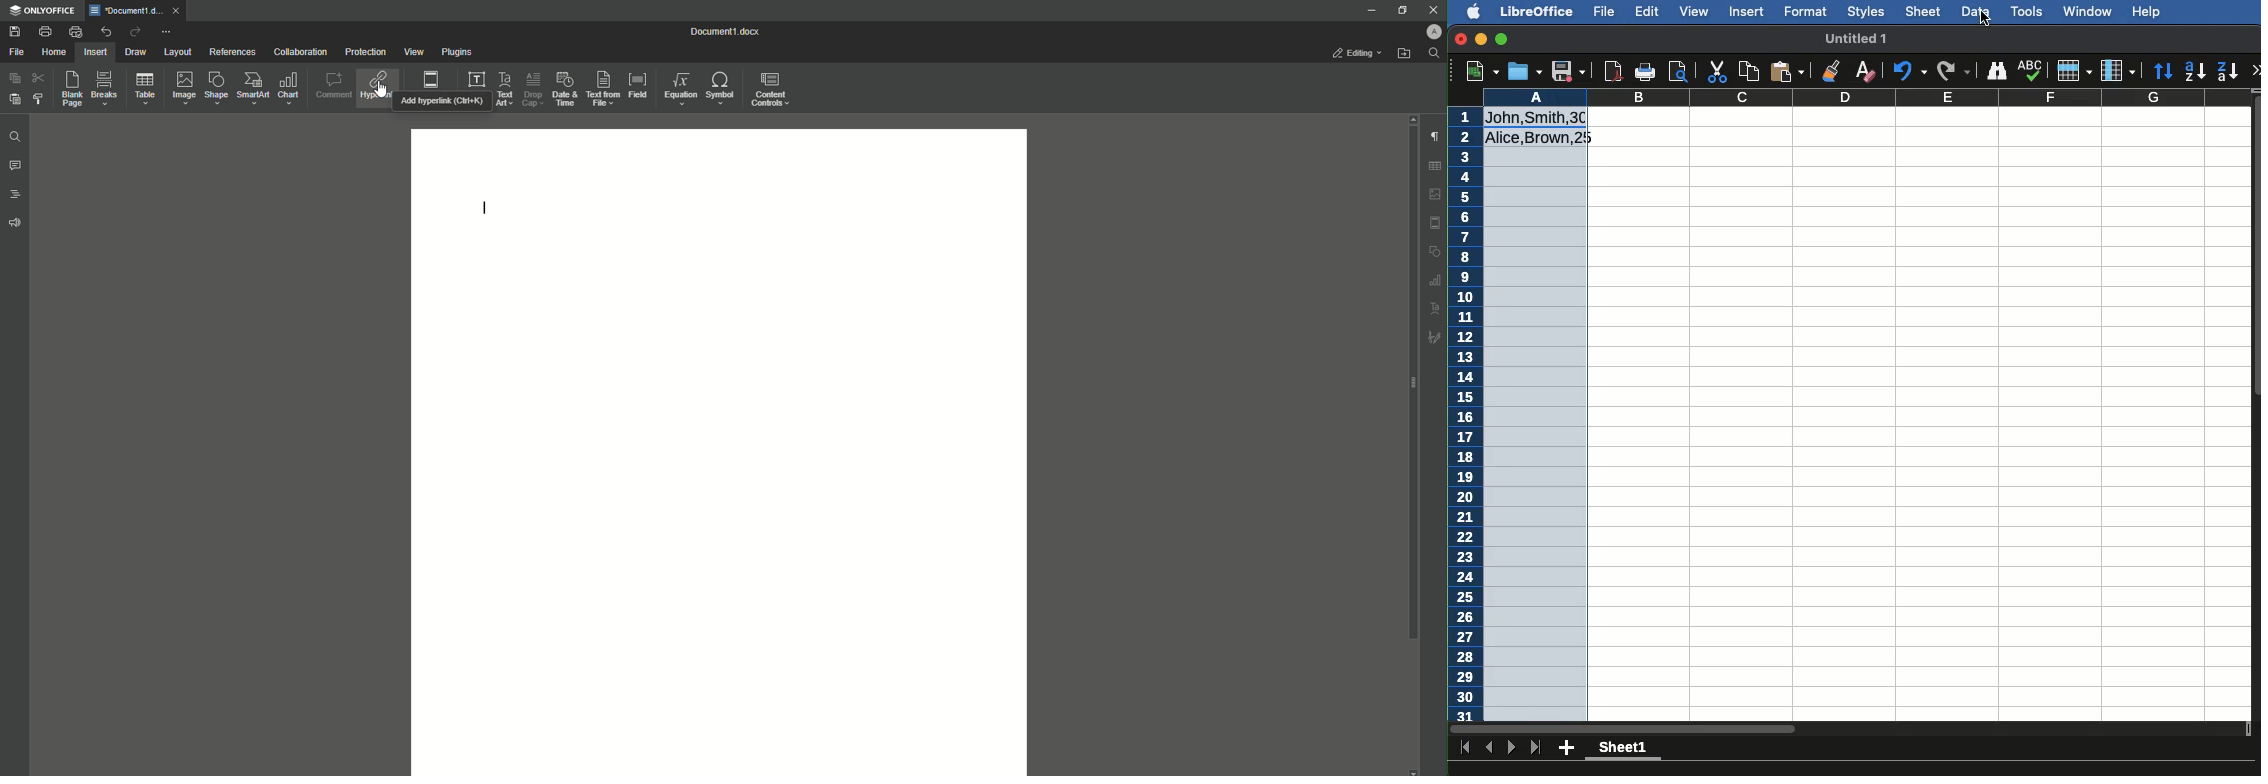 The width and height of the screenshot is (2268, 784). Describe the element at coordinates (254, 88) in the screenshot. I see `SmartArt` at that location.